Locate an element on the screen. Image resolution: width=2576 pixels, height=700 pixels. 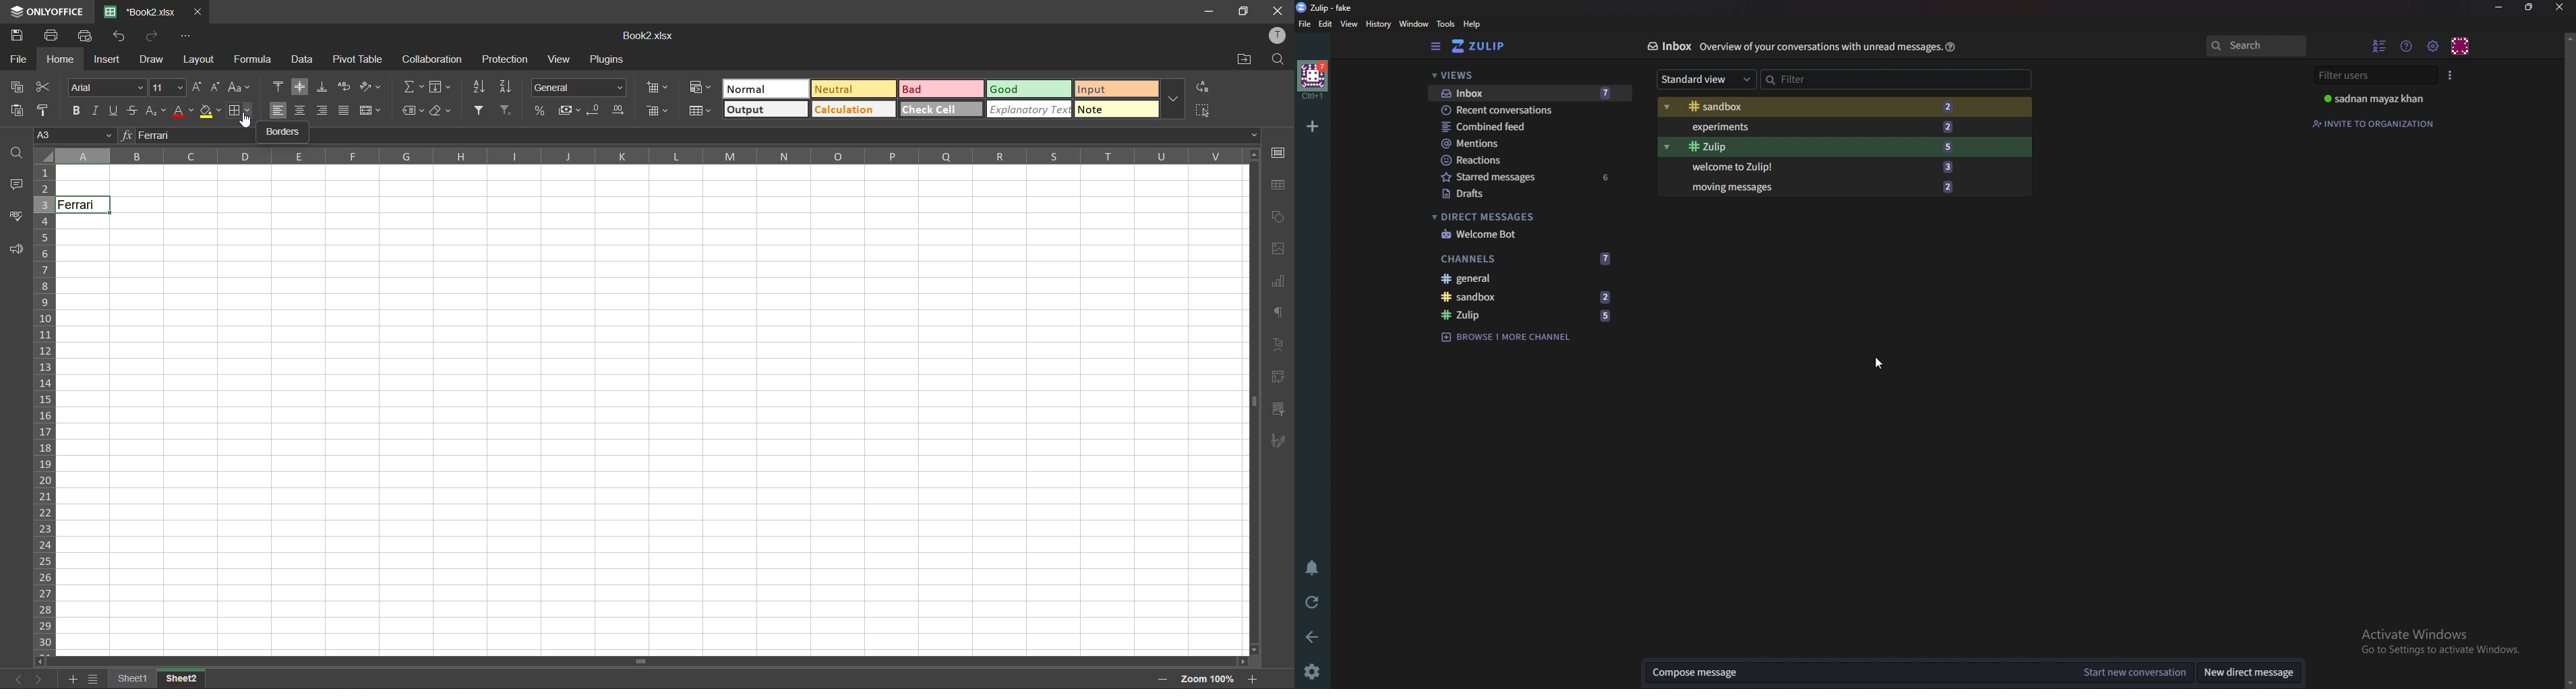
font color is located at coordinates (183, 111).